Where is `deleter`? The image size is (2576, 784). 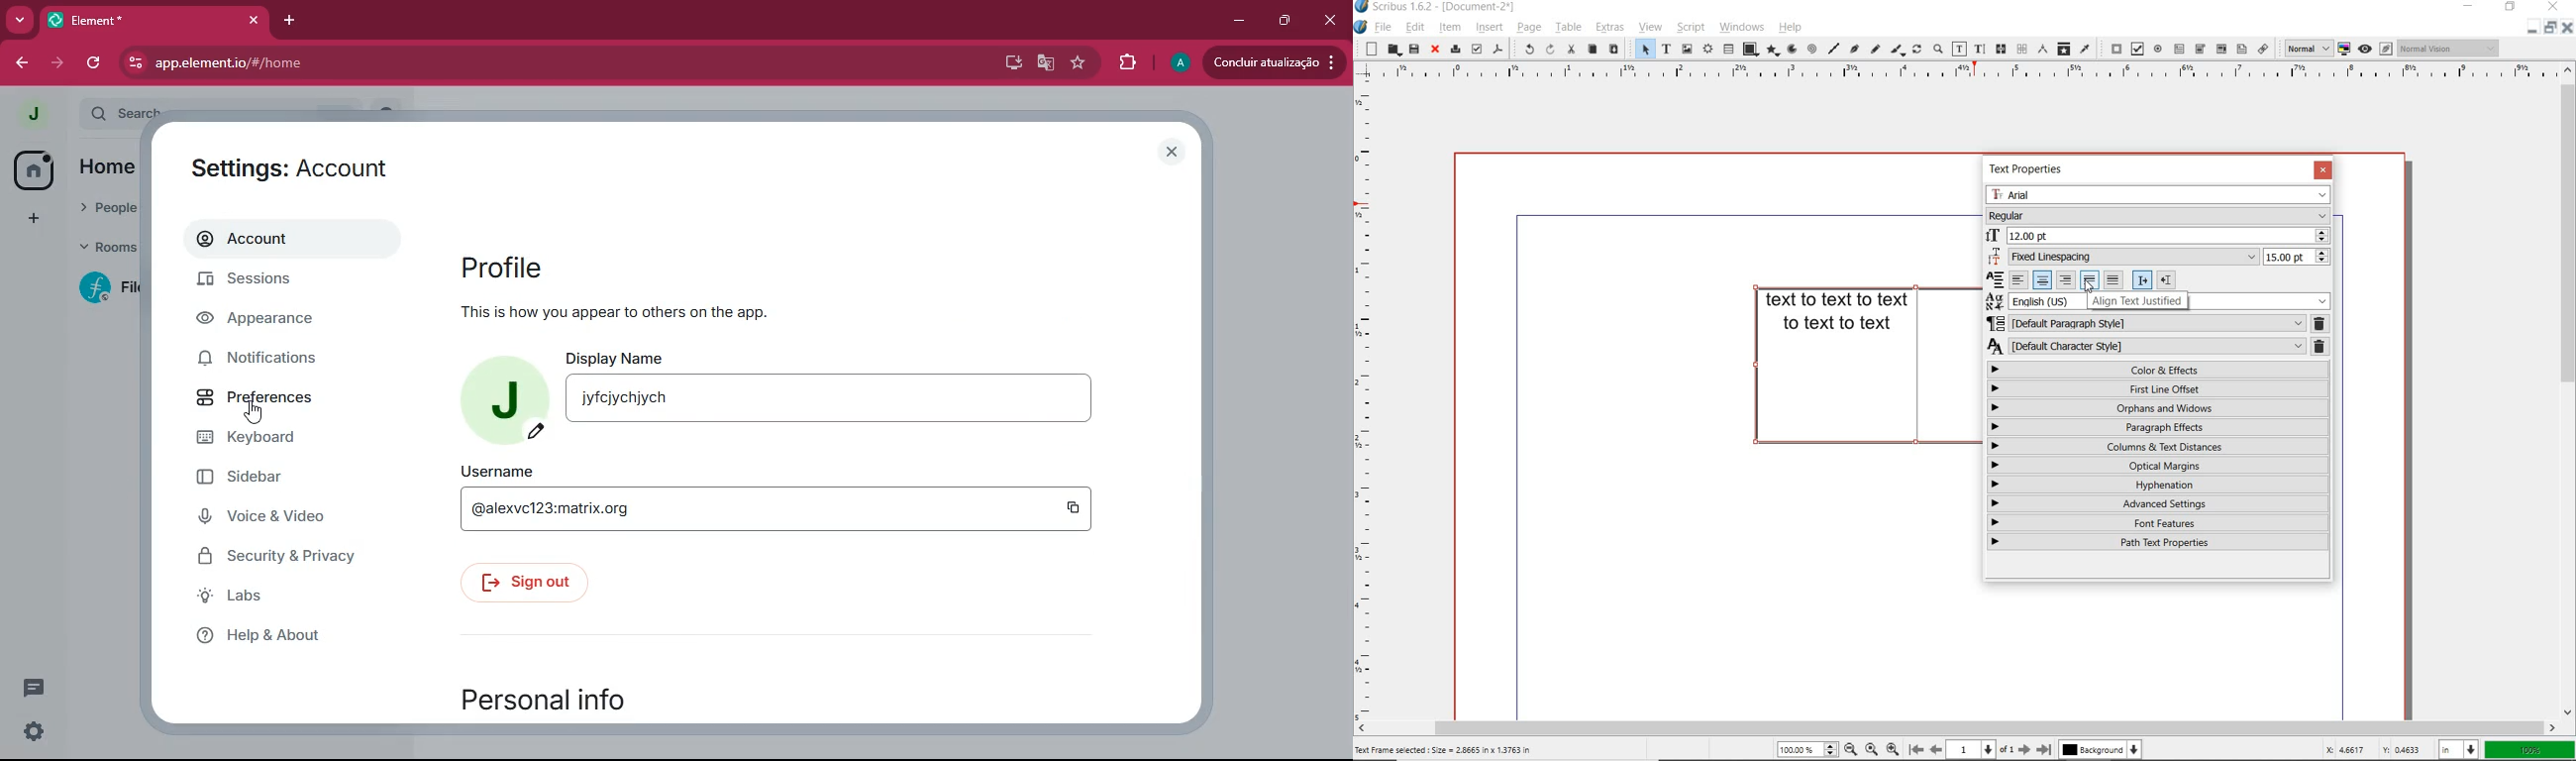
deleter is located at coordinates (2320, 348).